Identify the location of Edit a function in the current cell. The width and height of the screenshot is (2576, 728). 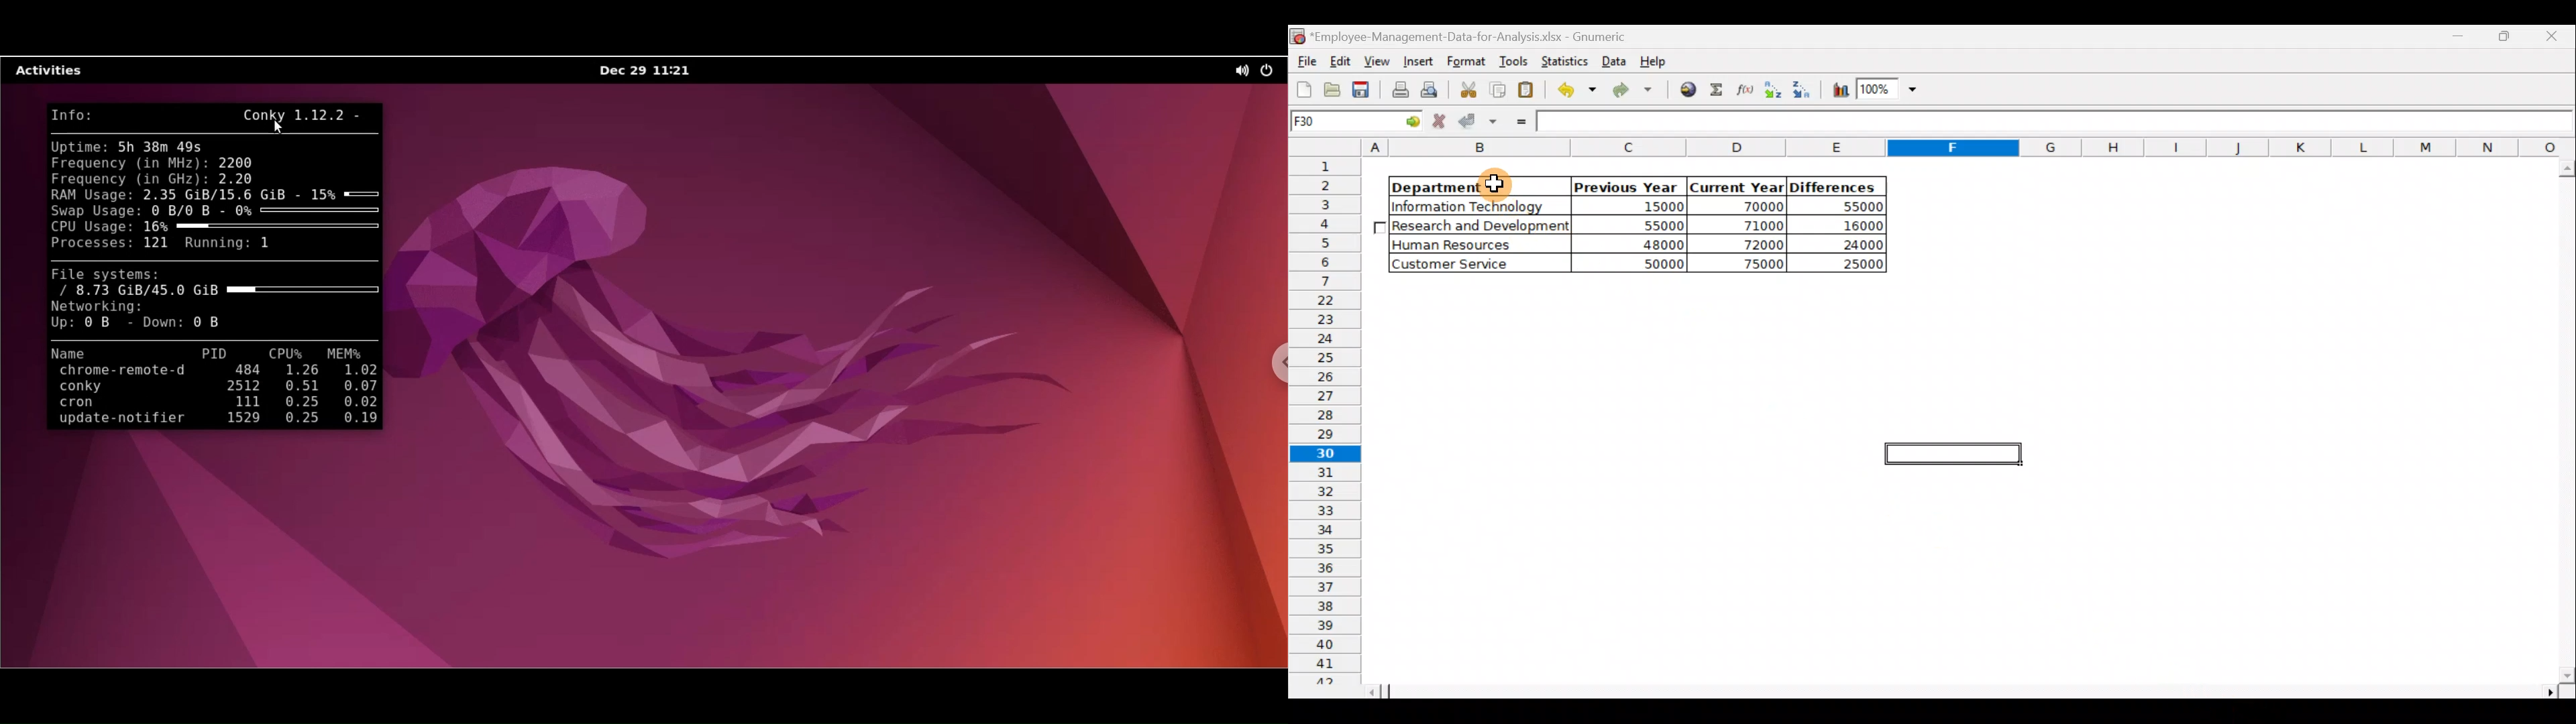
(1744, 89).